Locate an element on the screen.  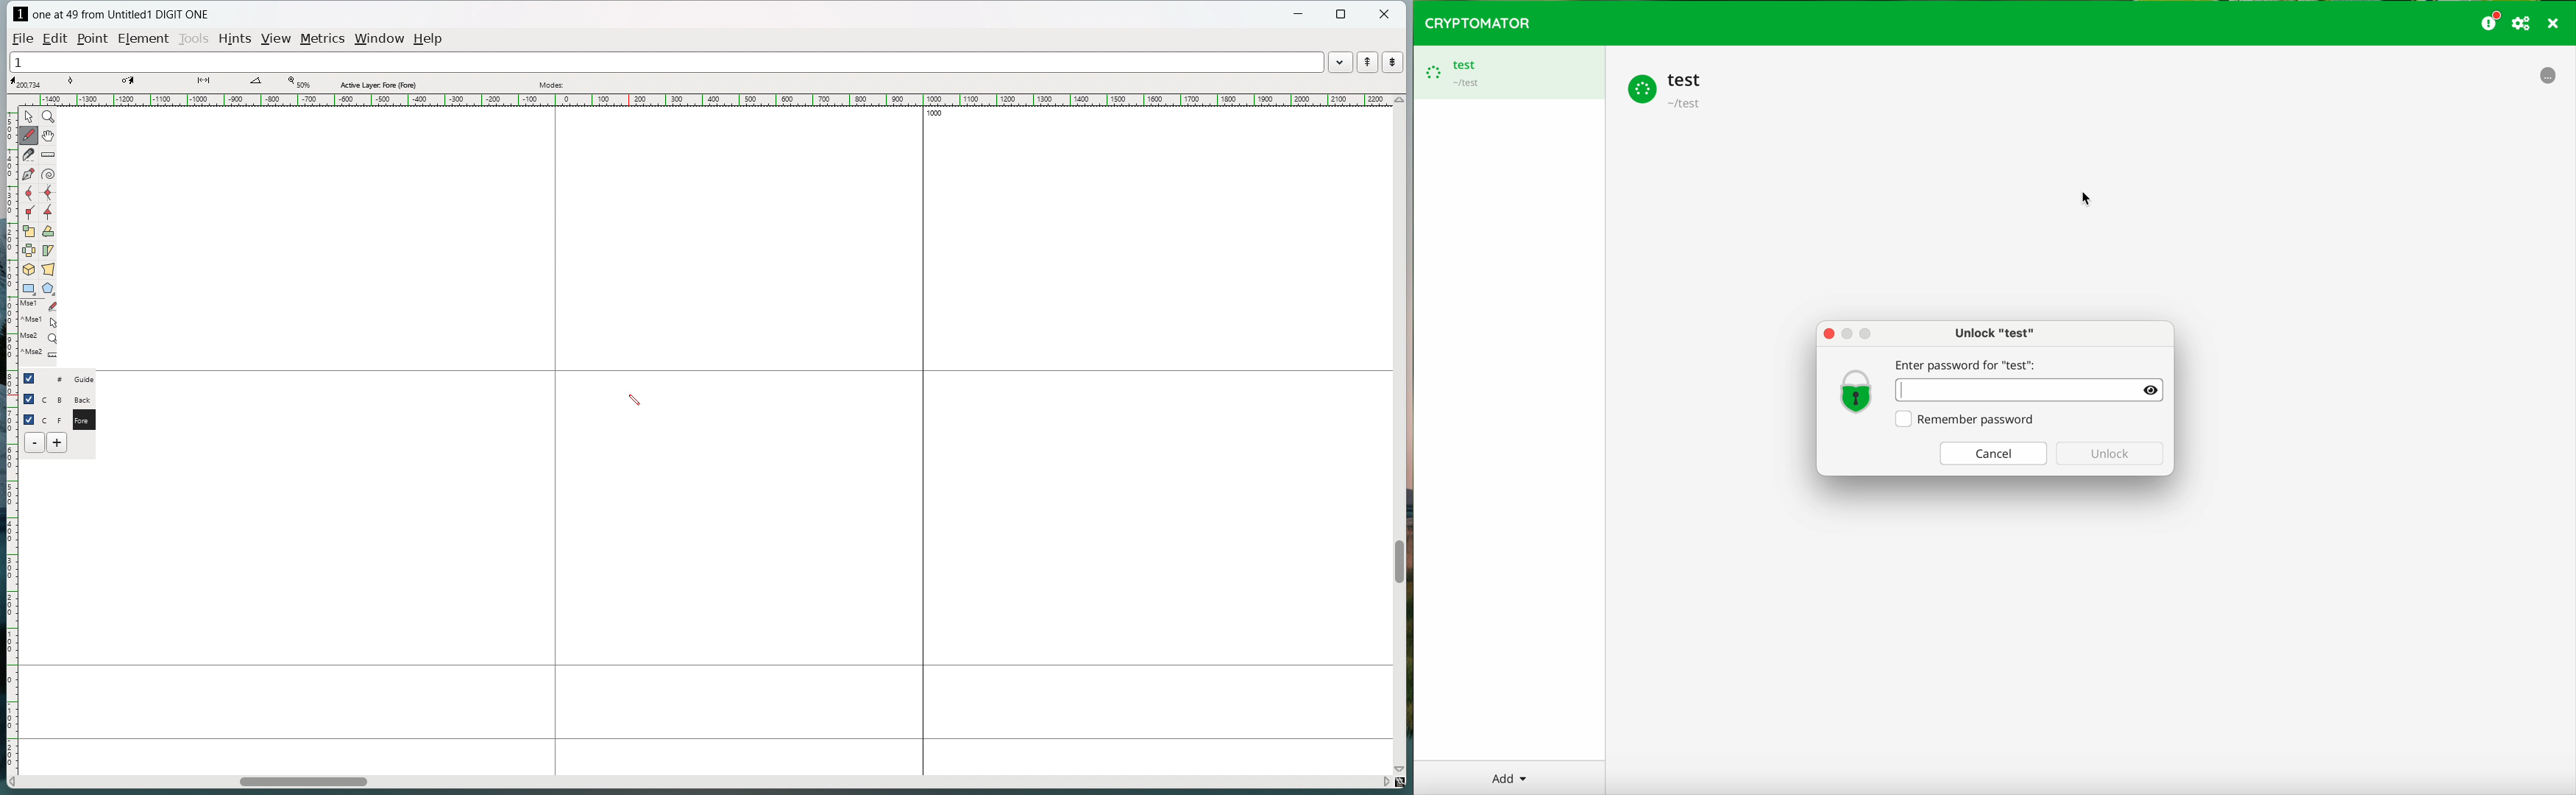
horizontal scrollbar is located at coordinates (303, 784).